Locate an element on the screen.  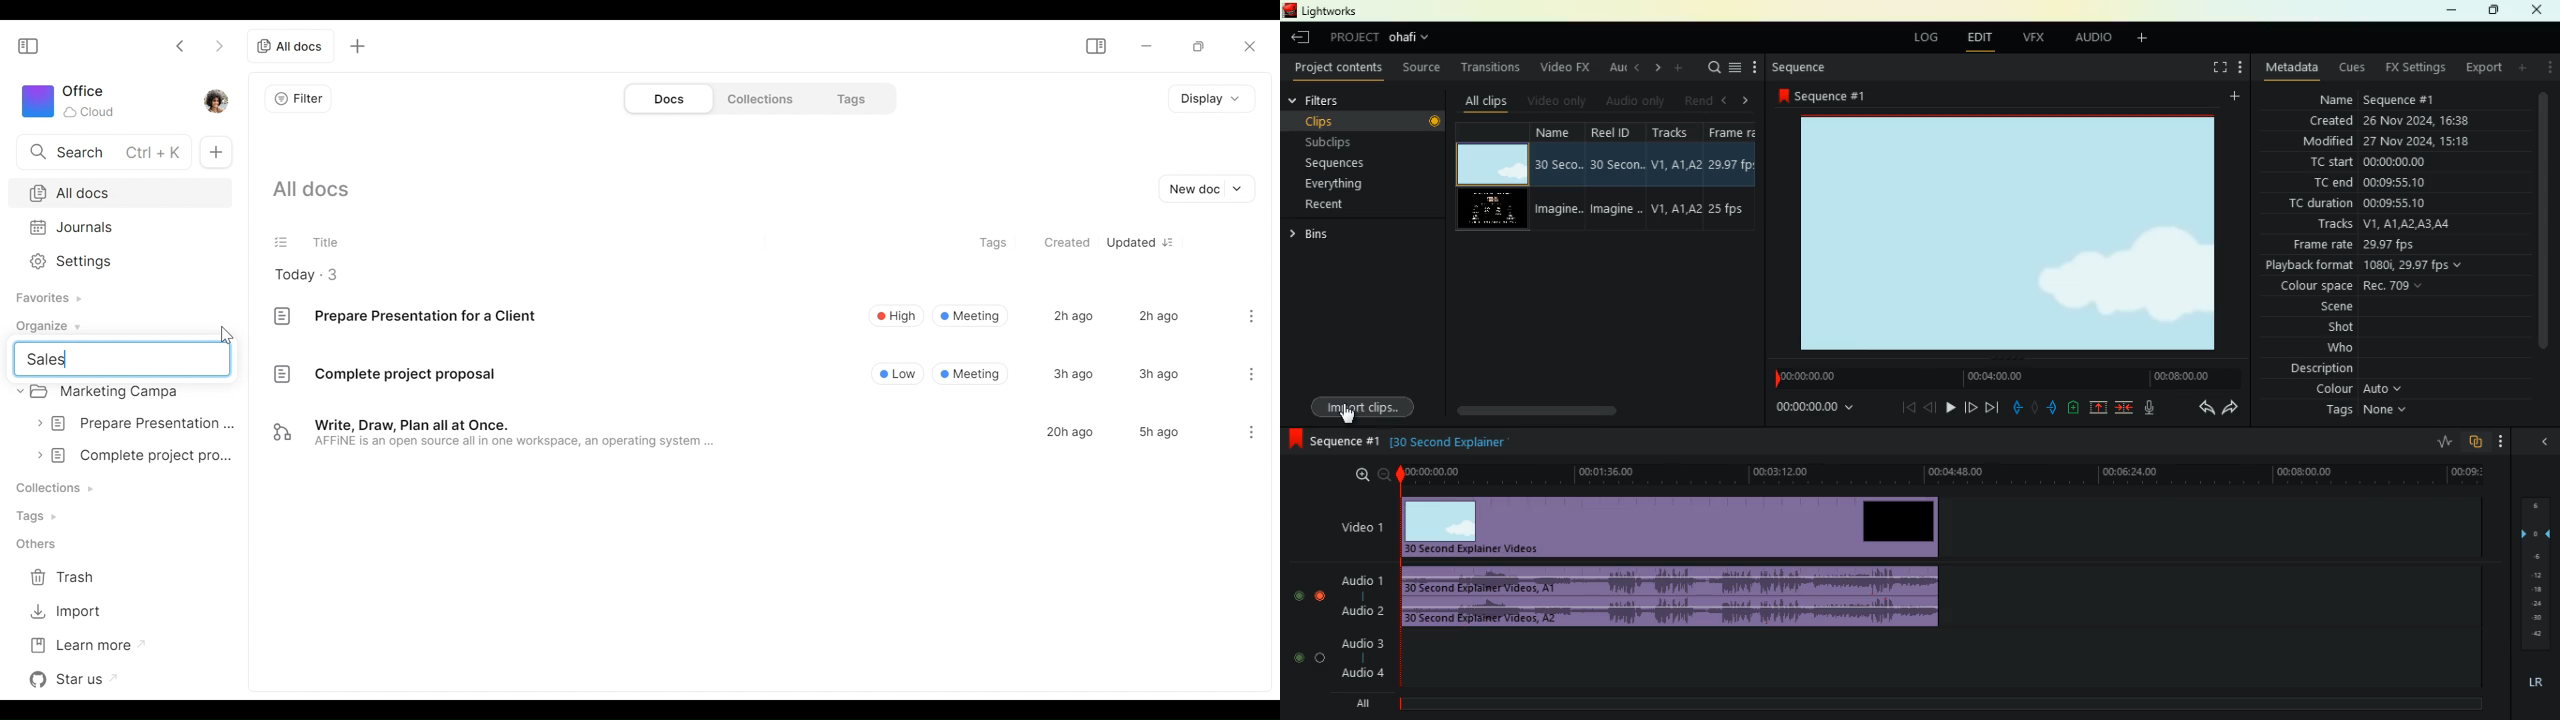
video is located at coordinates (1490, 211).